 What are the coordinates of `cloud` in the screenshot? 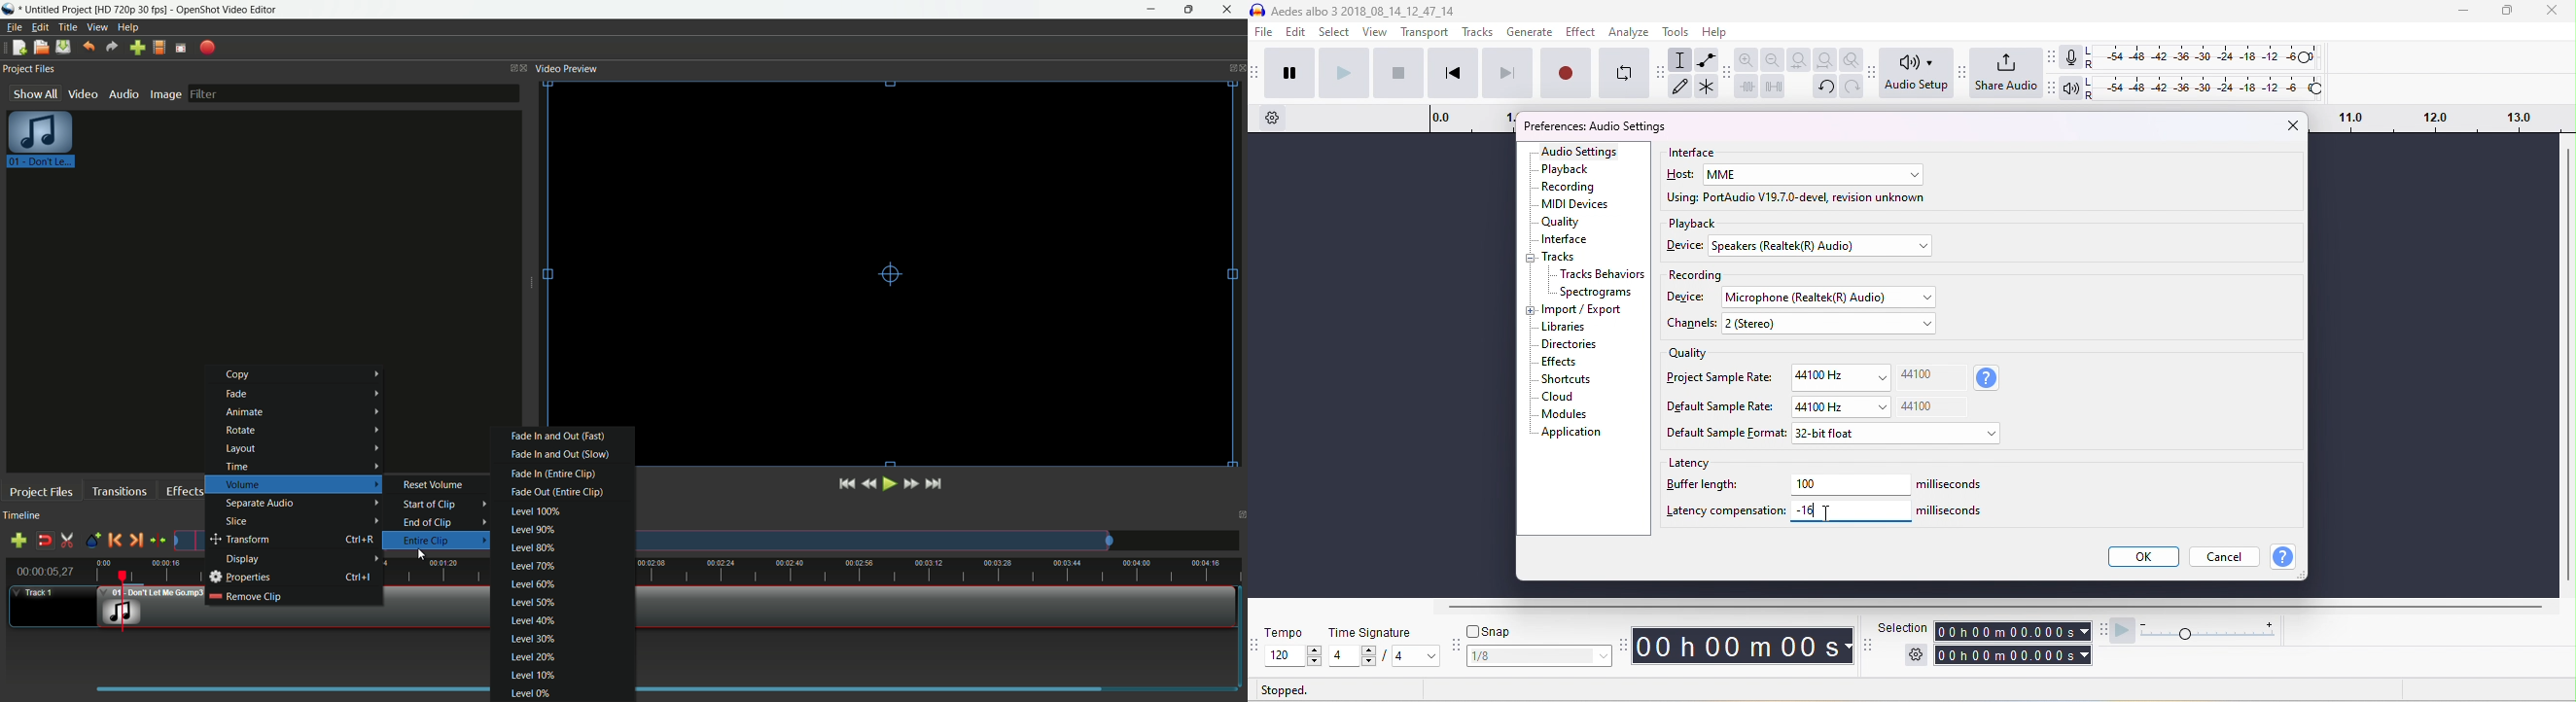 It's located at (1558, 397).